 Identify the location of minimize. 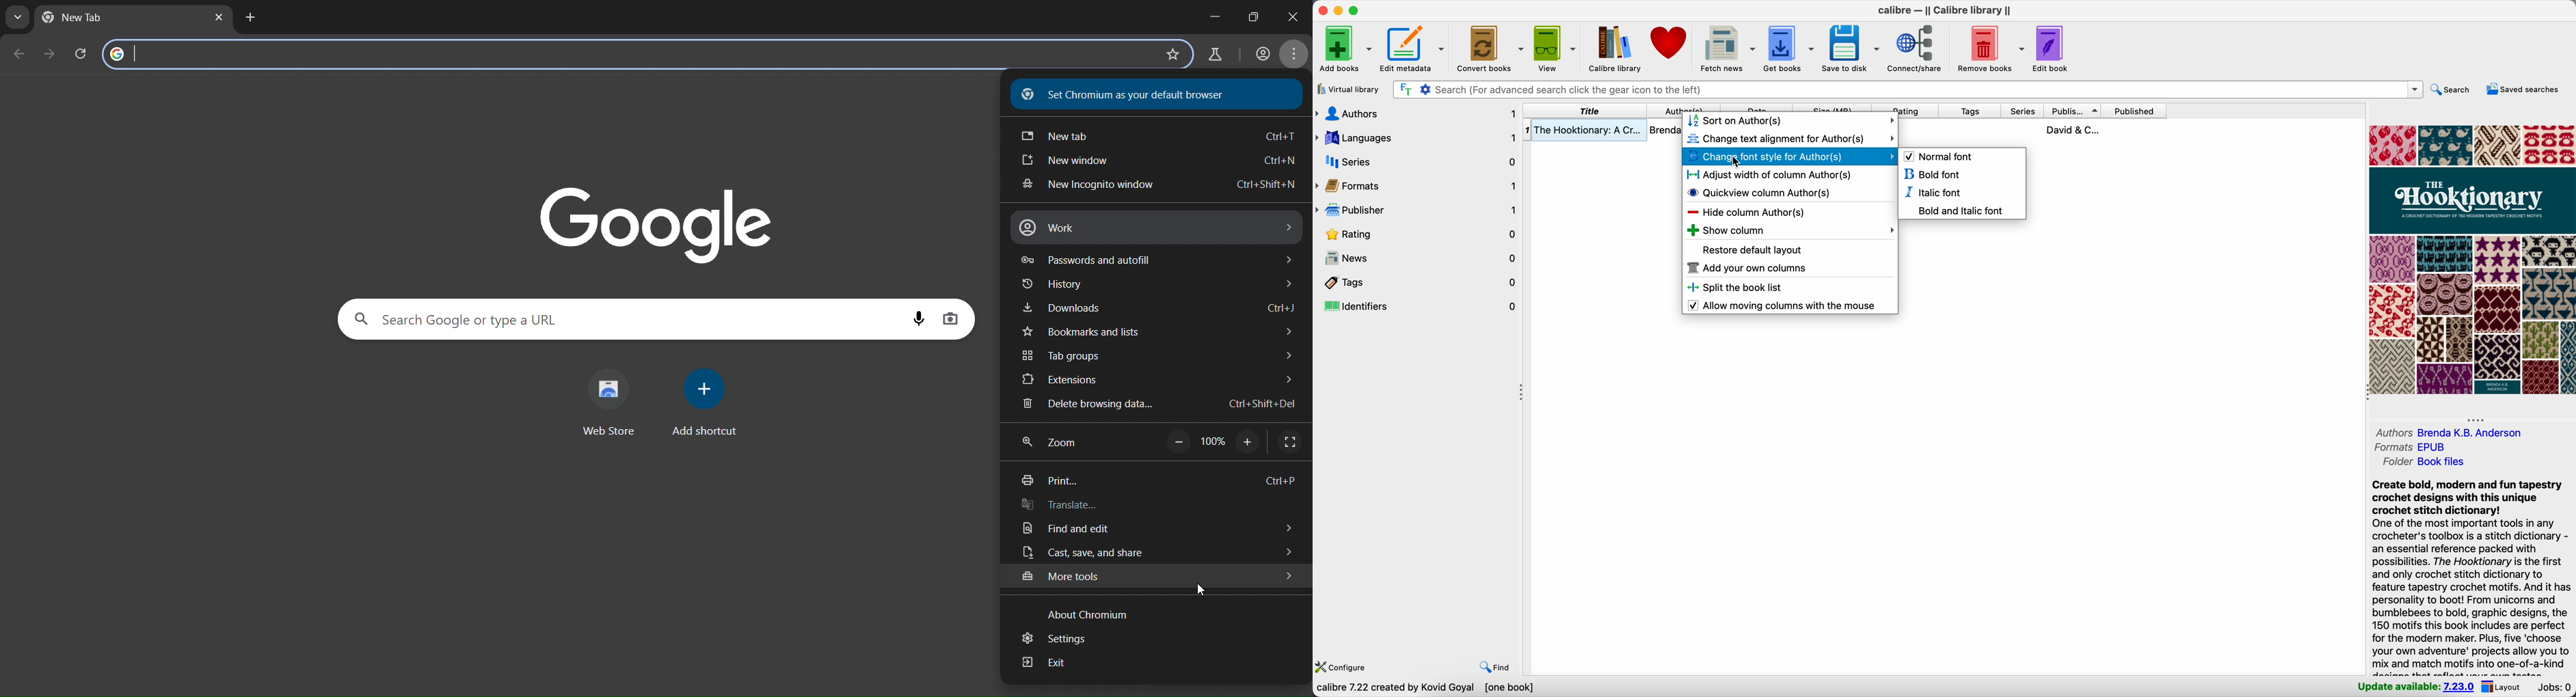
(1340, 12).